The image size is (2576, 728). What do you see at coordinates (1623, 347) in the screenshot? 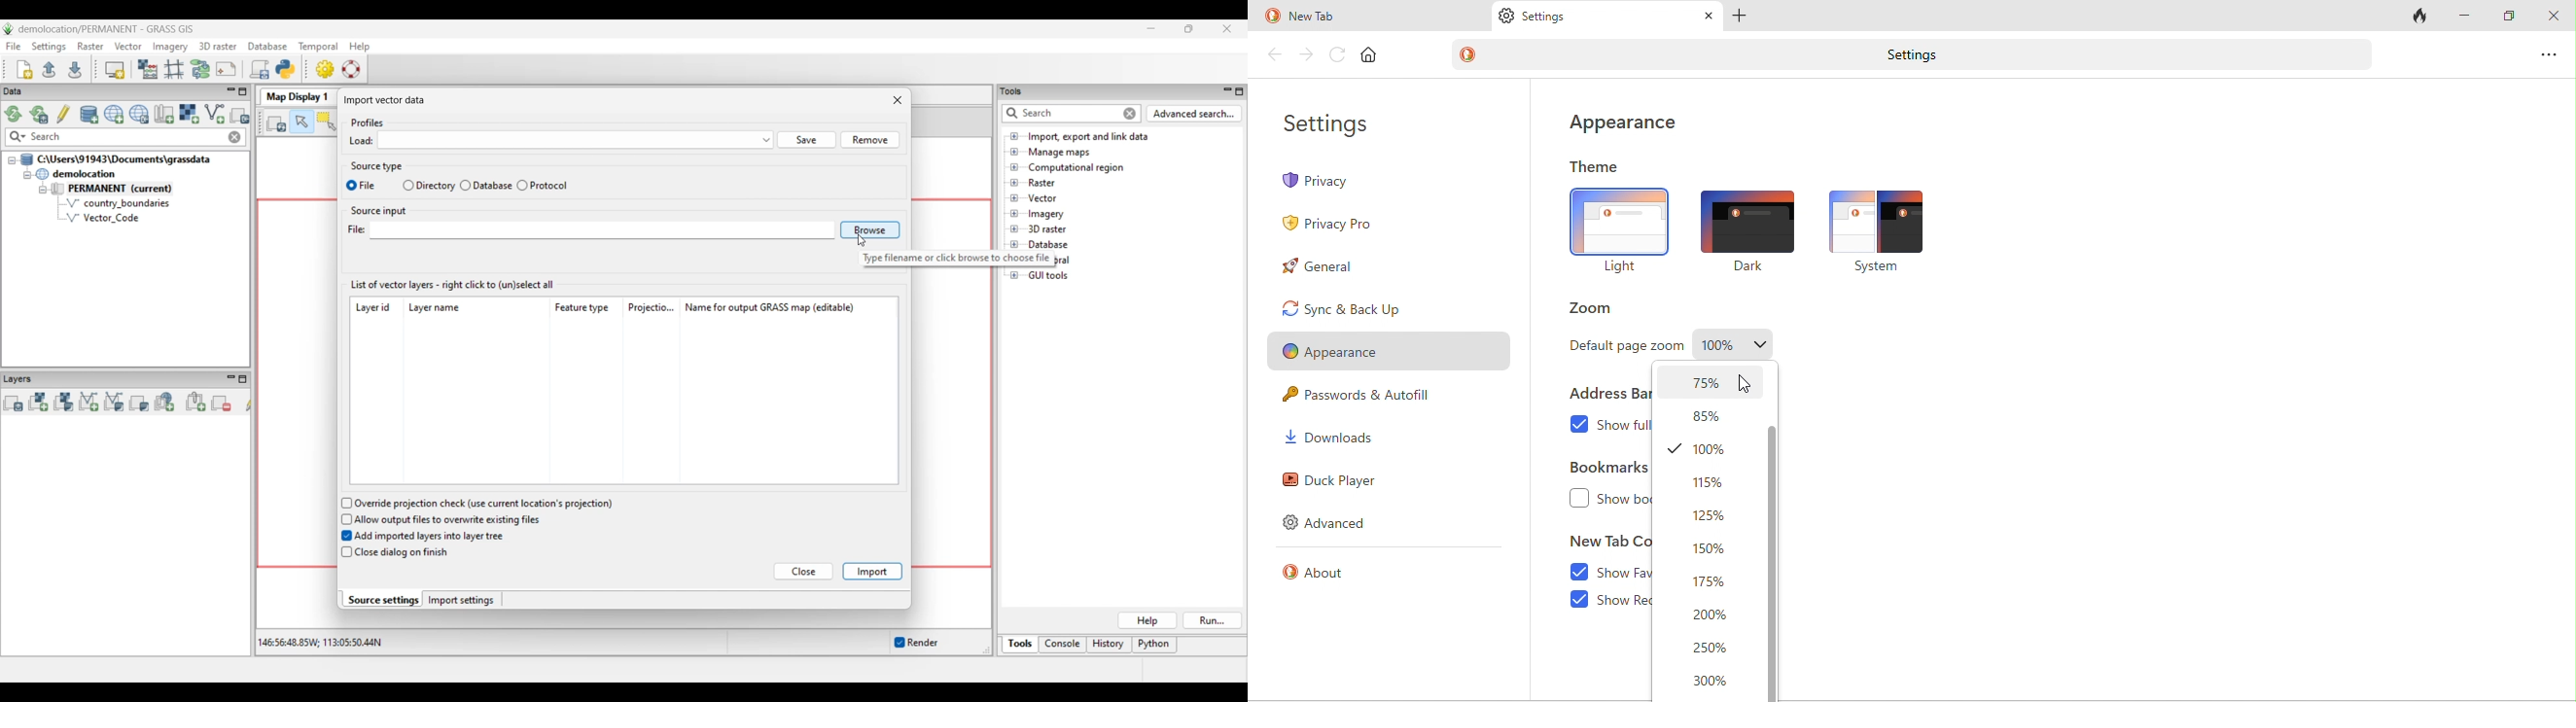
I see `default page zoom` at bounding box center [1623, 347].